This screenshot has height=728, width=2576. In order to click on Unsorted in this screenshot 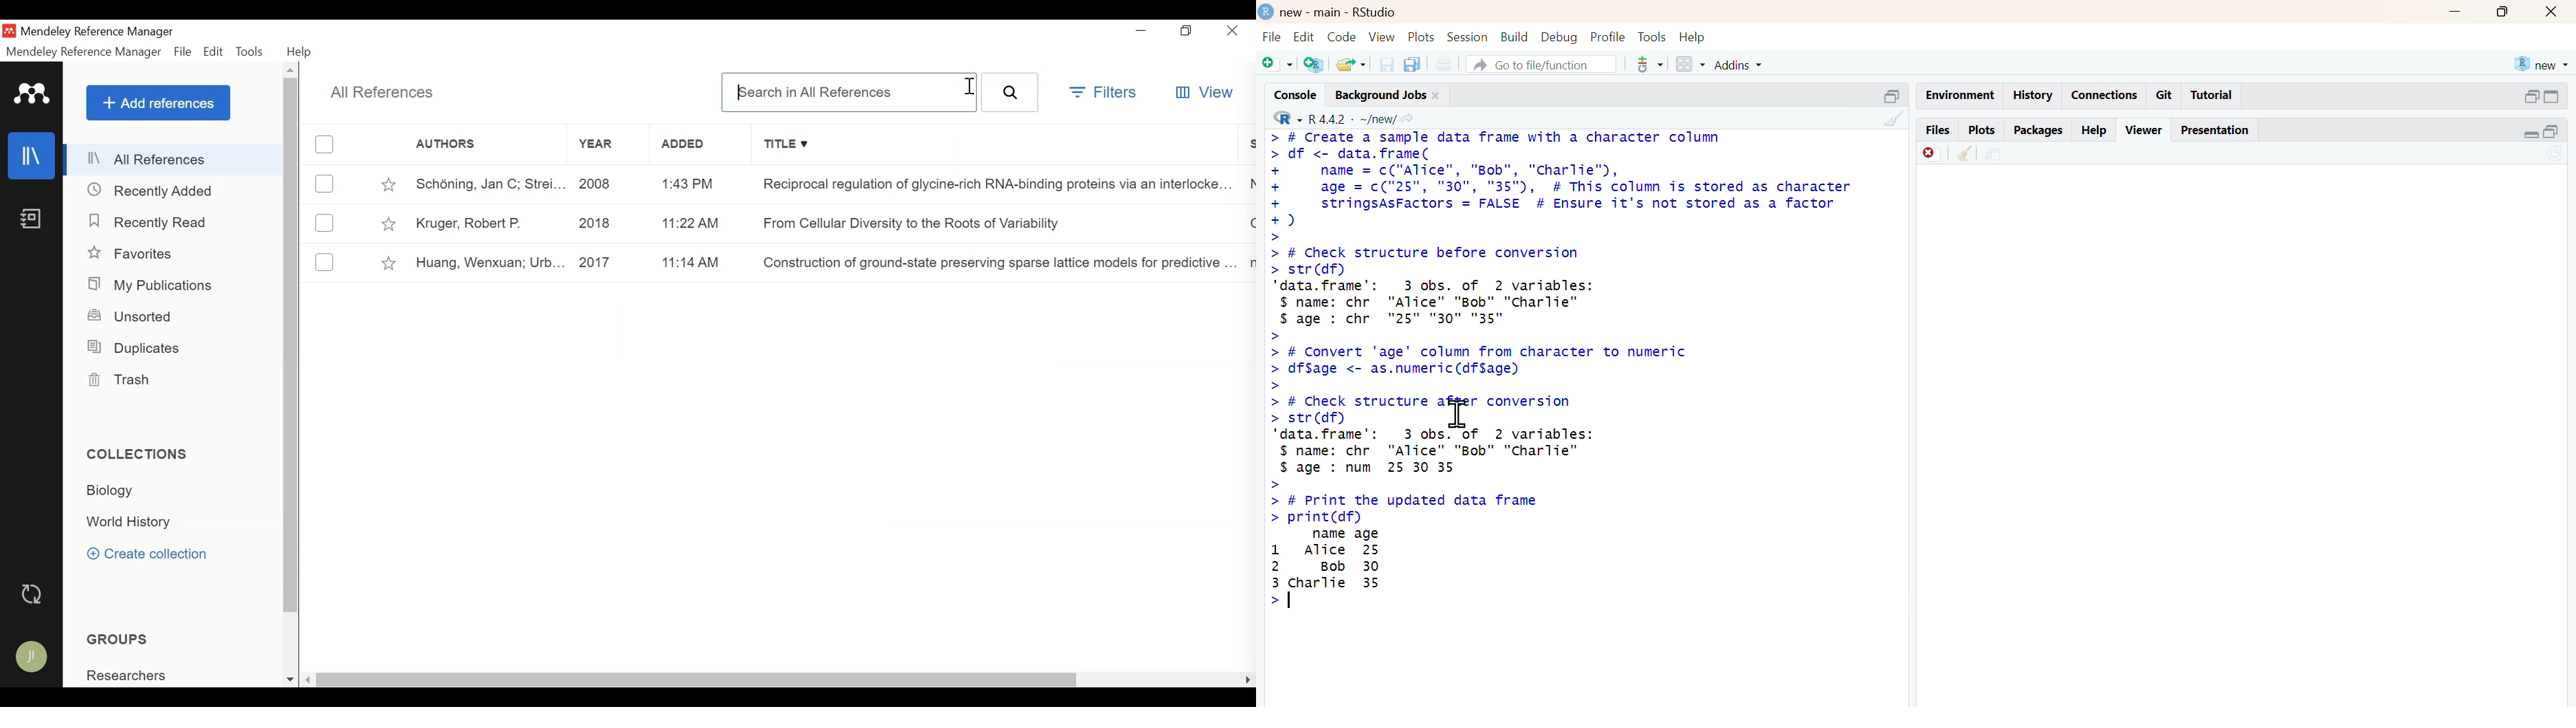, I will do `click(131, 317)`.